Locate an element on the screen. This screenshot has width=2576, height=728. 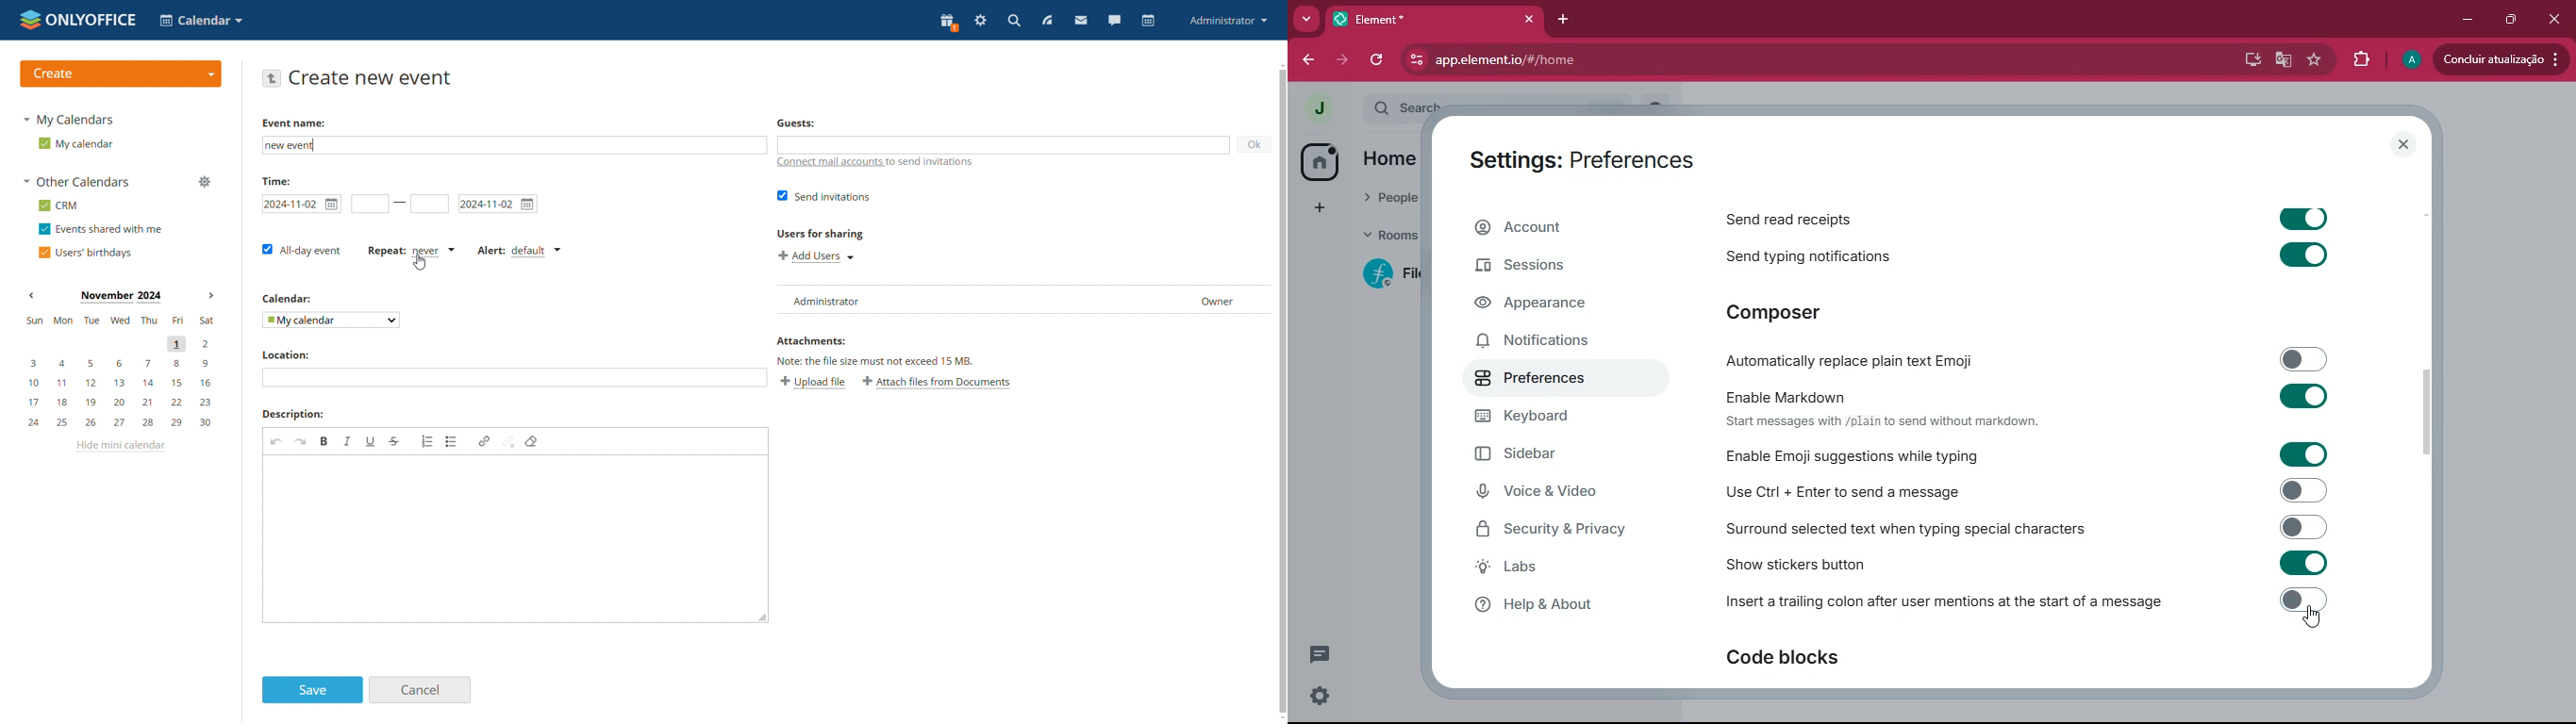
forward is located at coordinates (1345, 60).